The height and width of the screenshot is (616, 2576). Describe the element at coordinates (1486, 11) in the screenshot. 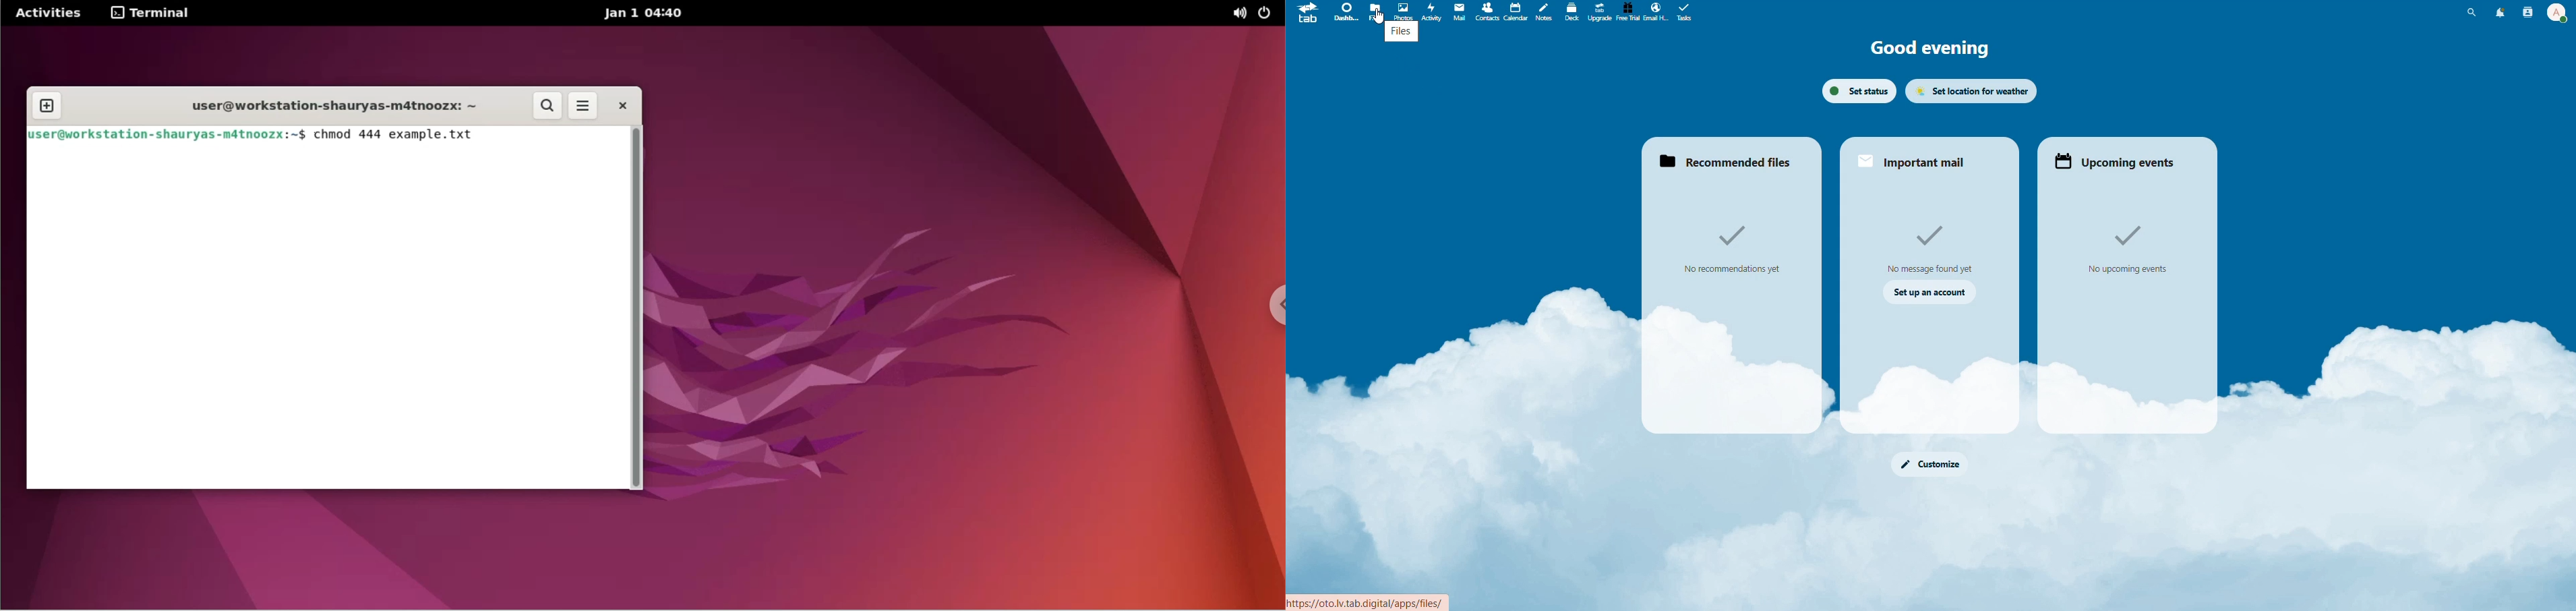

I see `Contacts` at that location.